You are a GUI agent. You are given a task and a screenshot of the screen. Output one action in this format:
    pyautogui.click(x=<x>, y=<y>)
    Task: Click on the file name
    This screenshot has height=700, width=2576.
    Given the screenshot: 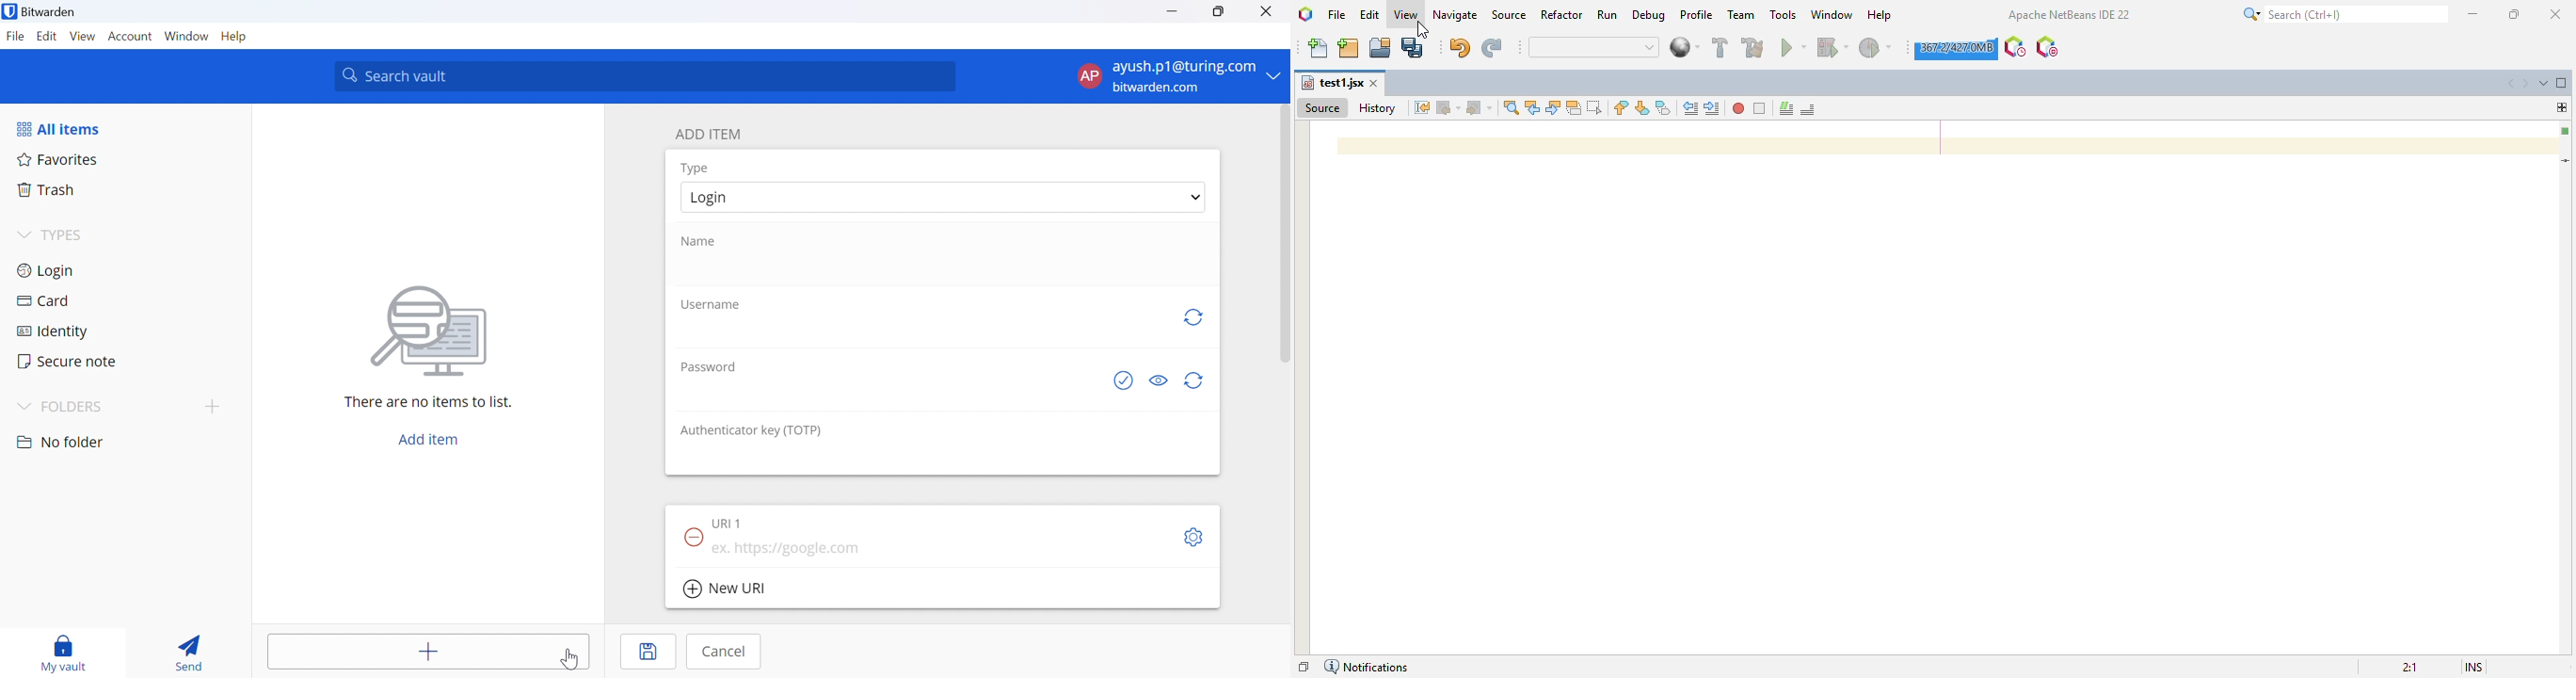 What is the action you would take?
    pyautogui.click(x=1332, y=83)
    